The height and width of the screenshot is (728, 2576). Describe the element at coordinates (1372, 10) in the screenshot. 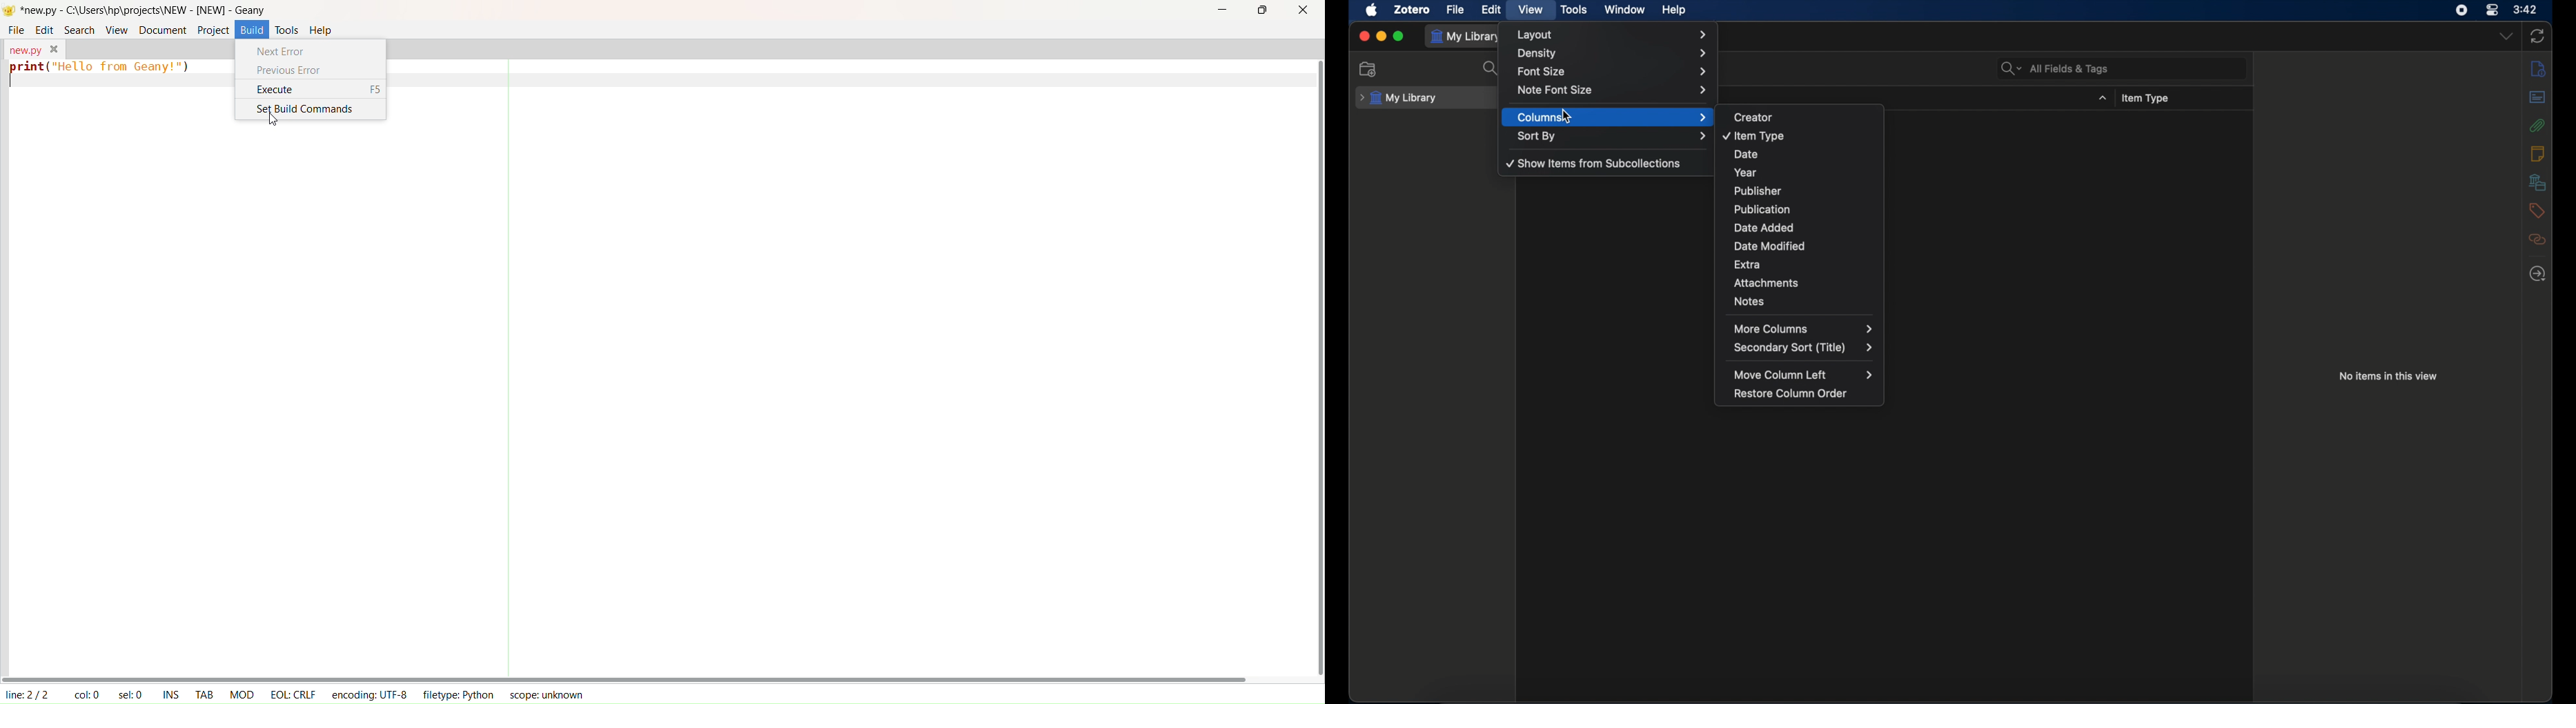

I see `apple icon` at that location.